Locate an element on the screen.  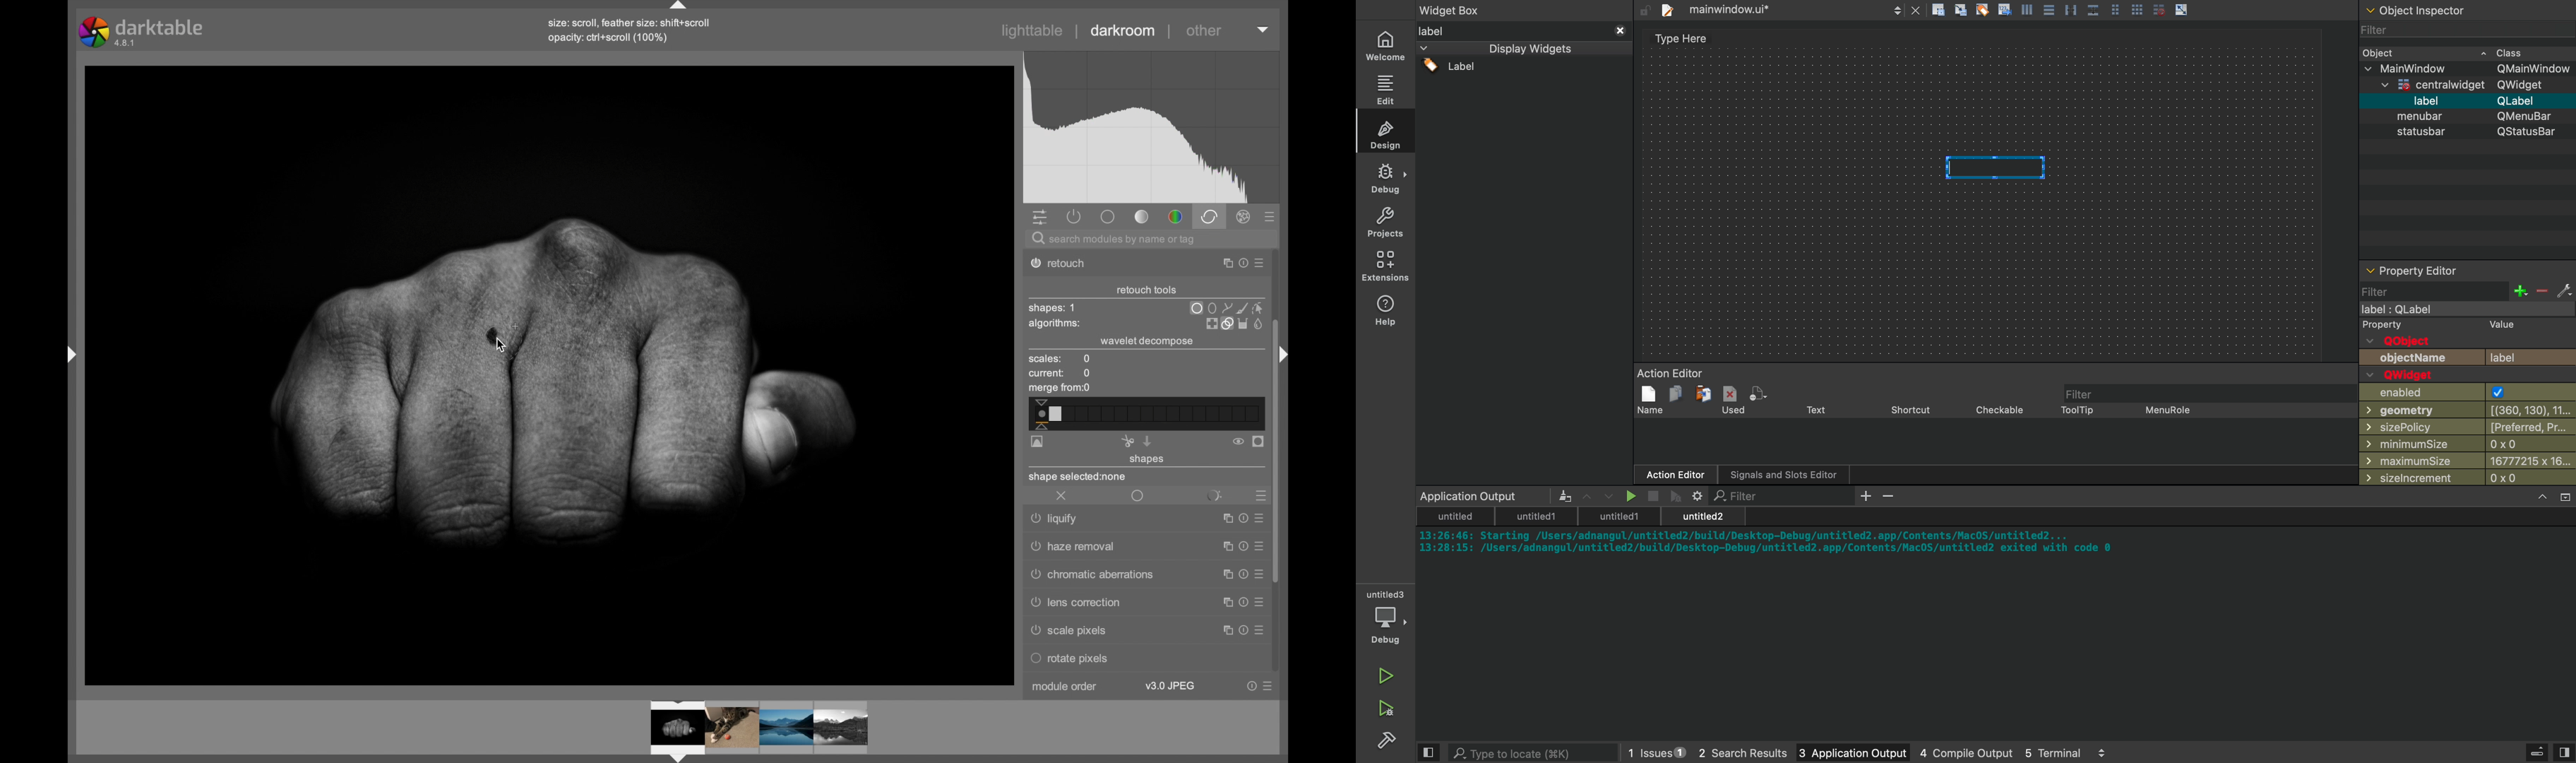
home is located at coordinates (1388, 45).